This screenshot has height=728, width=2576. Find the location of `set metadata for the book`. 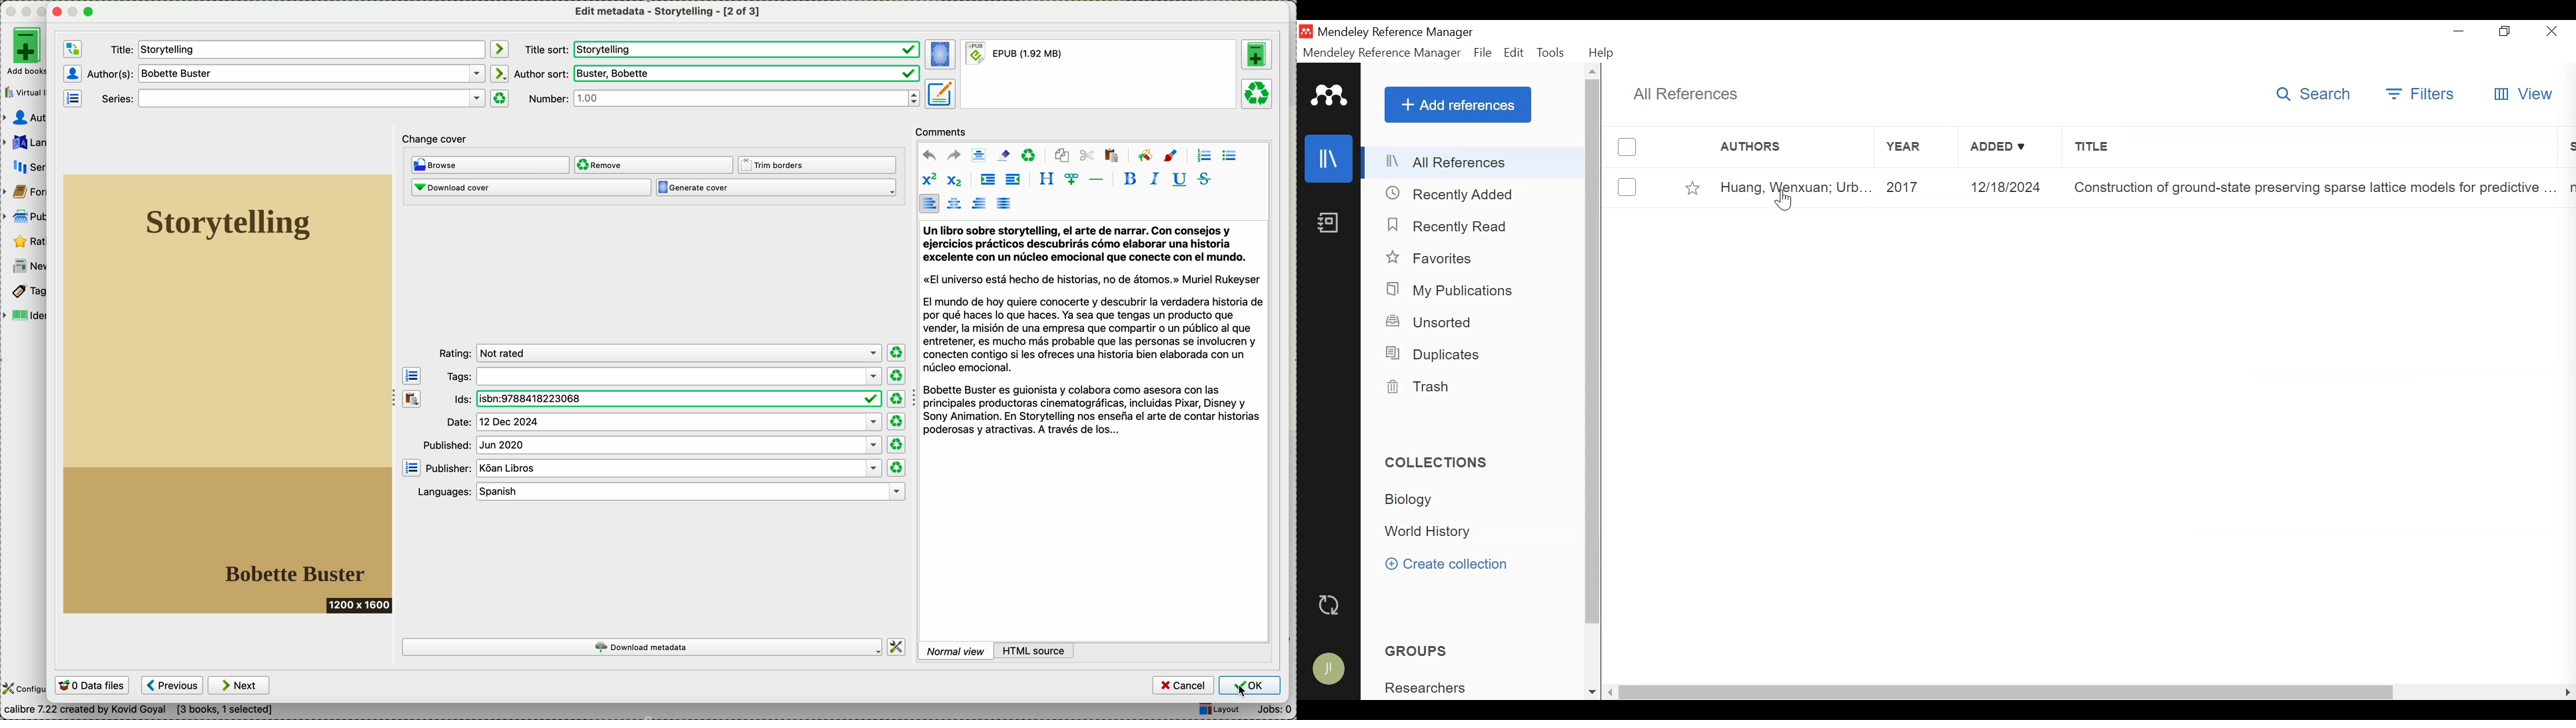

set metadata for the book is located at coordinates (940, 93).